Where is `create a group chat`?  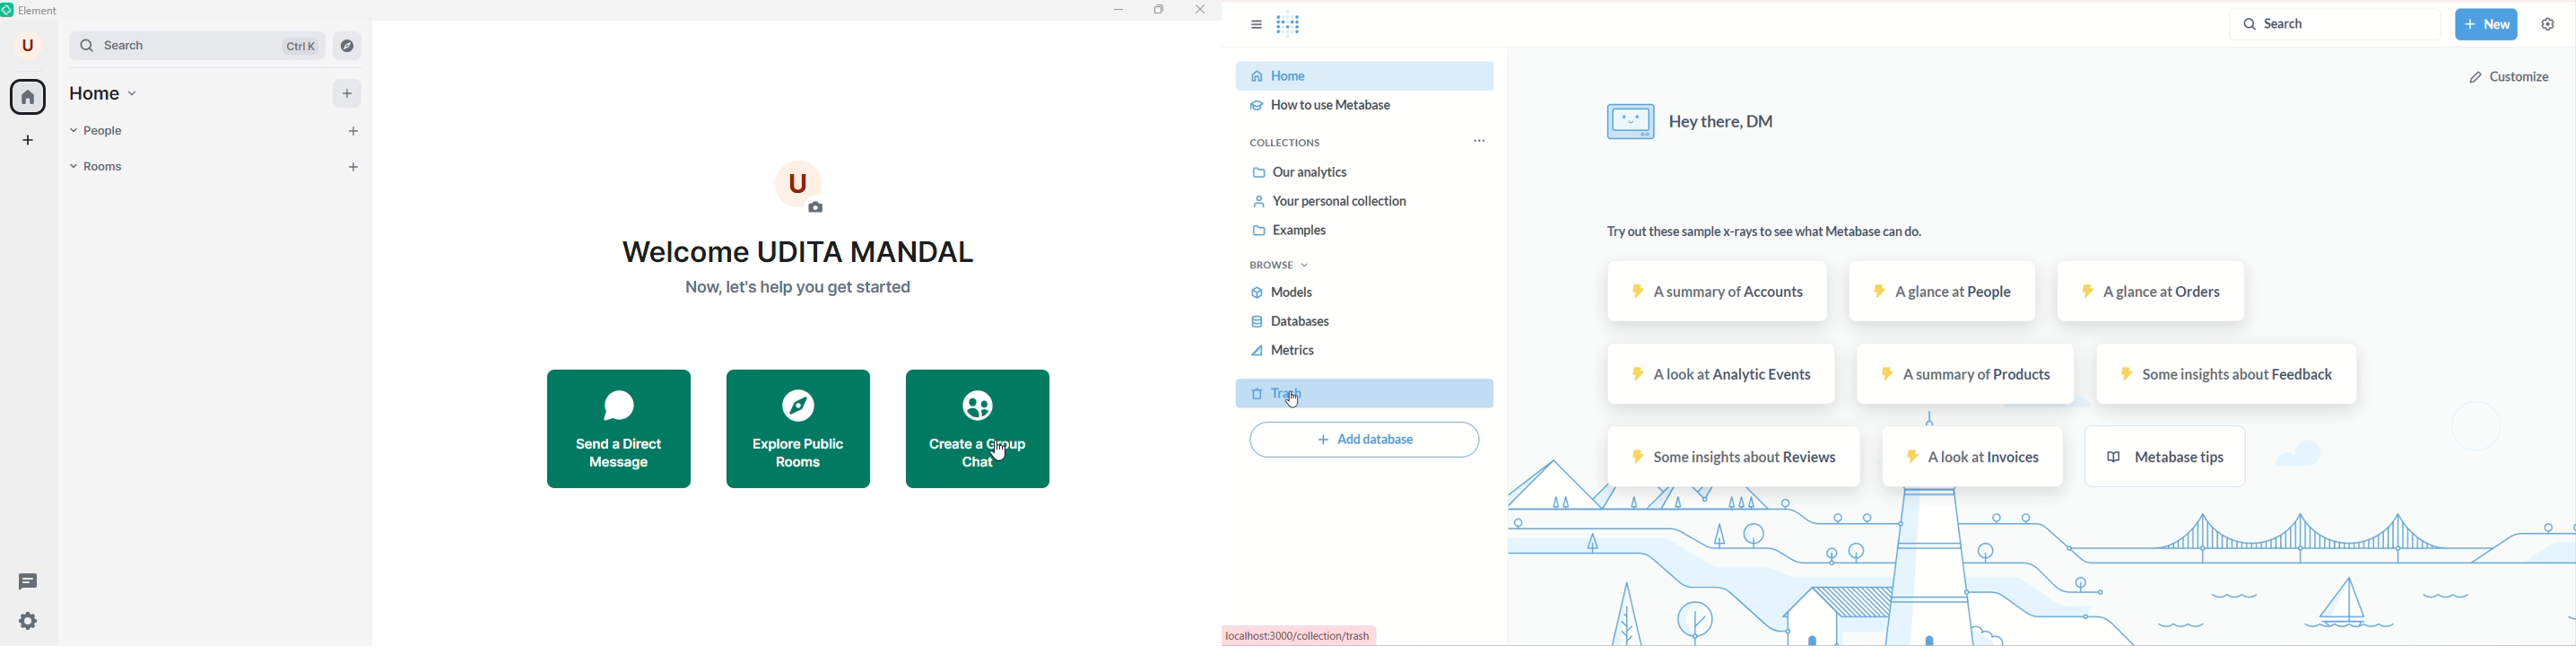
create a group chat is located at coordinates (978, 427).